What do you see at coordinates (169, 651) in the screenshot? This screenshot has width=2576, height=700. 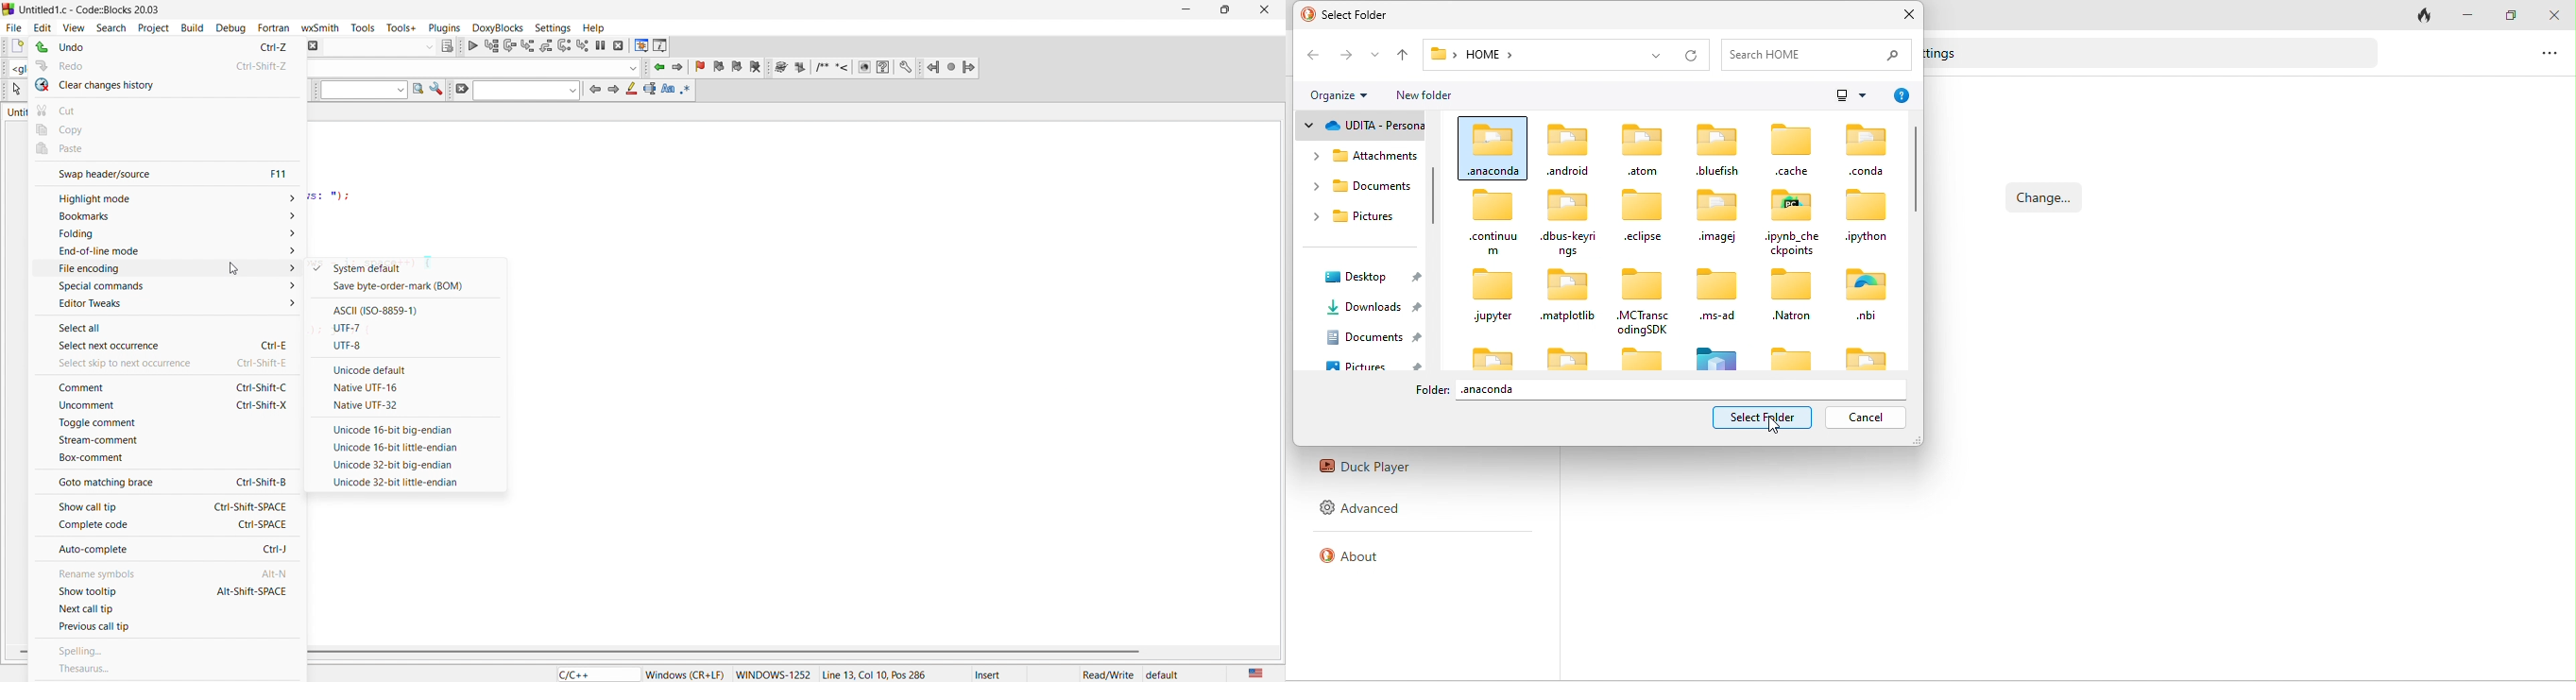 I see `spelling ` at bounding box center [169, 651].